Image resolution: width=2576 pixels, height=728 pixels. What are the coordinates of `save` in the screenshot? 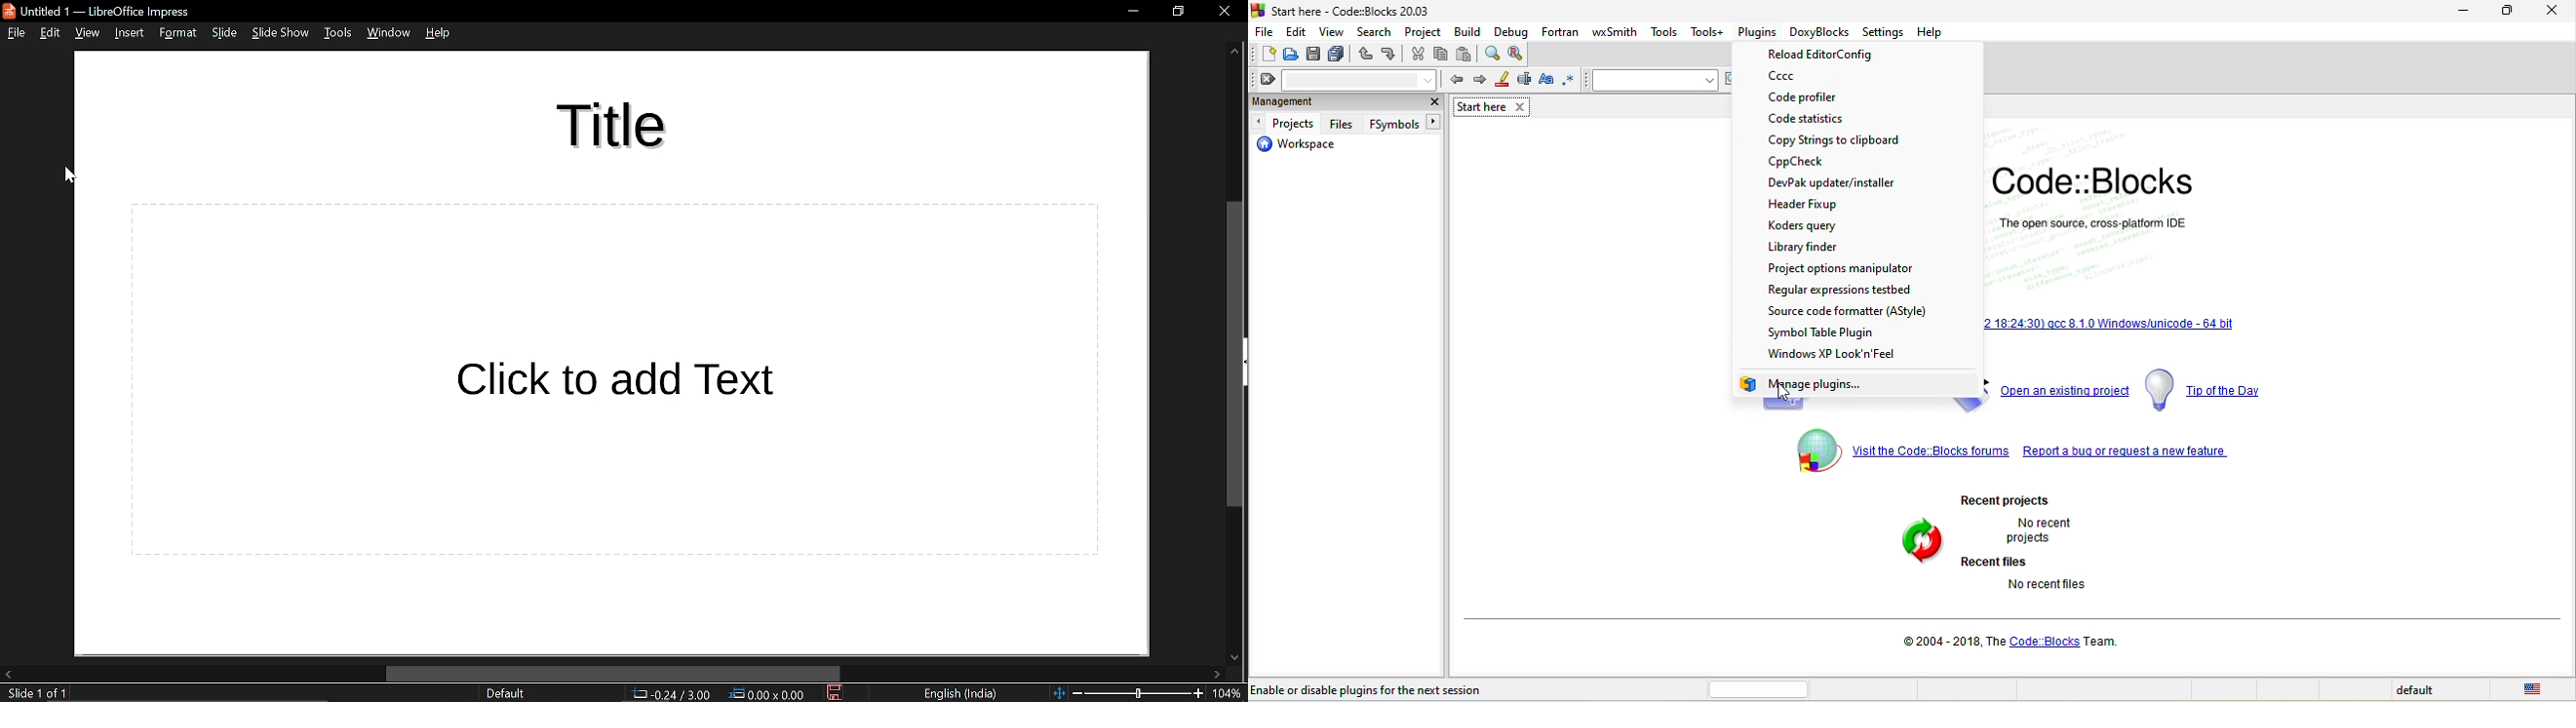 It's located at (1313, 55).